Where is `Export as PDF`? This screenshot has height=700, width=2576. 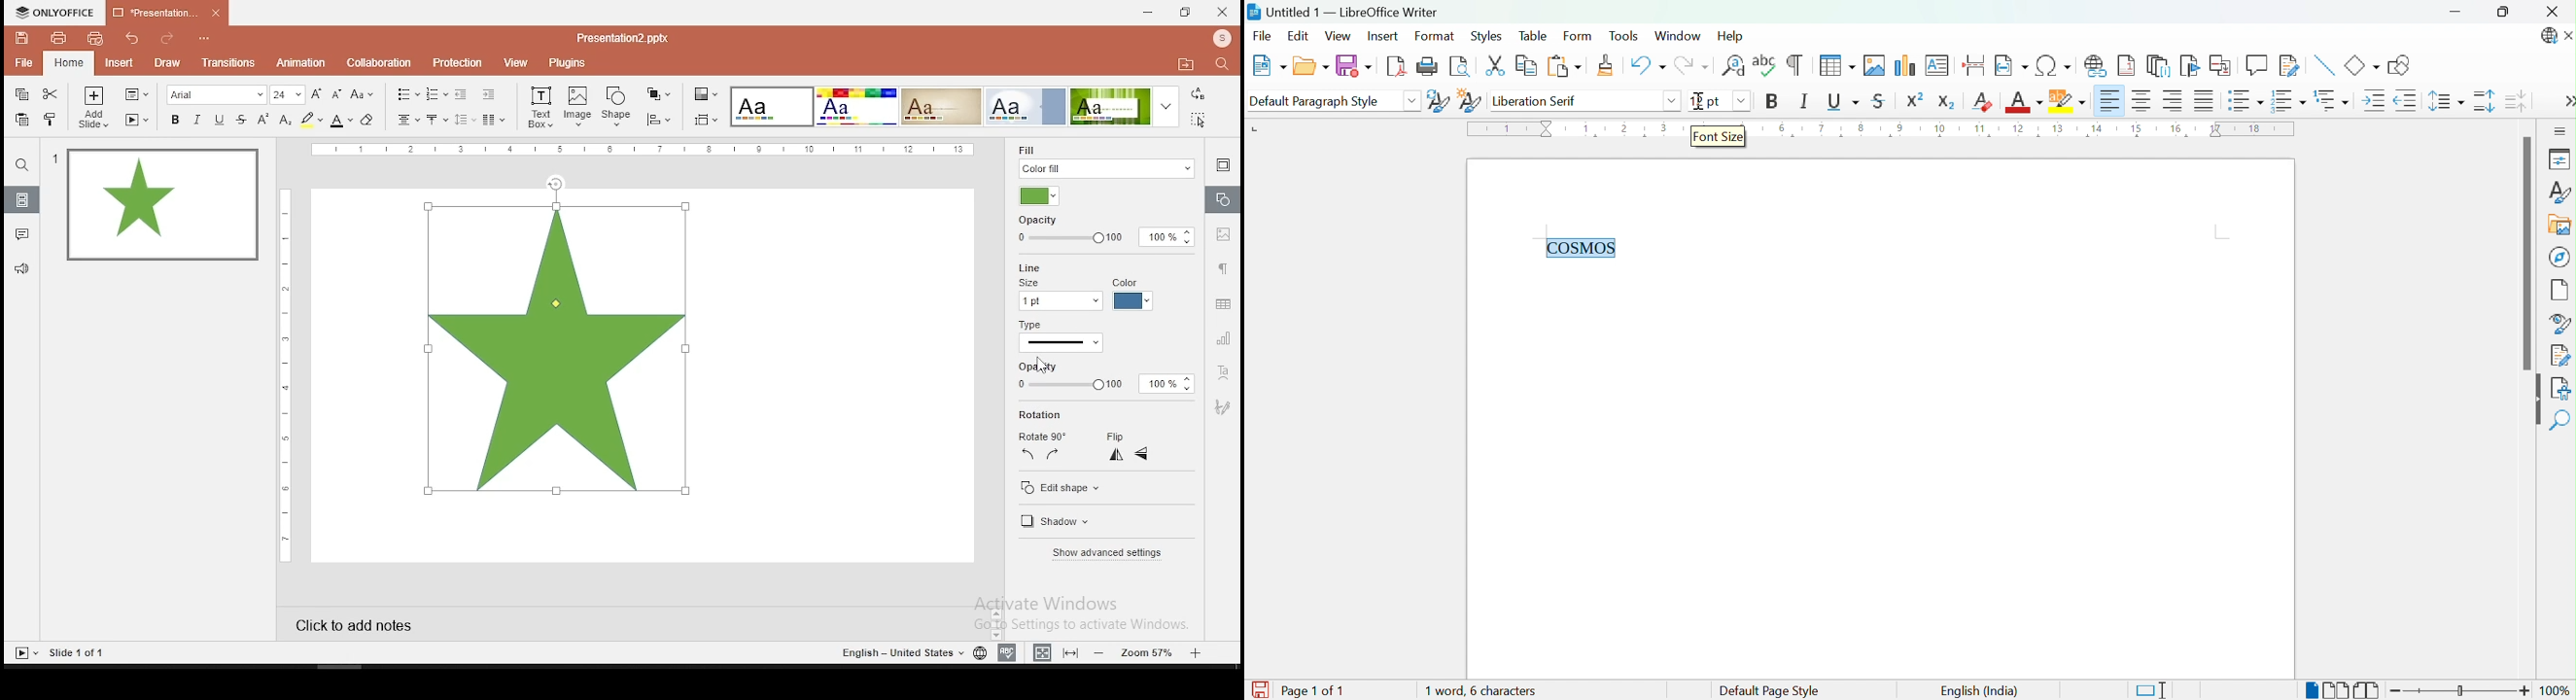 Export as PDF is located at coordinates (1397, 67).